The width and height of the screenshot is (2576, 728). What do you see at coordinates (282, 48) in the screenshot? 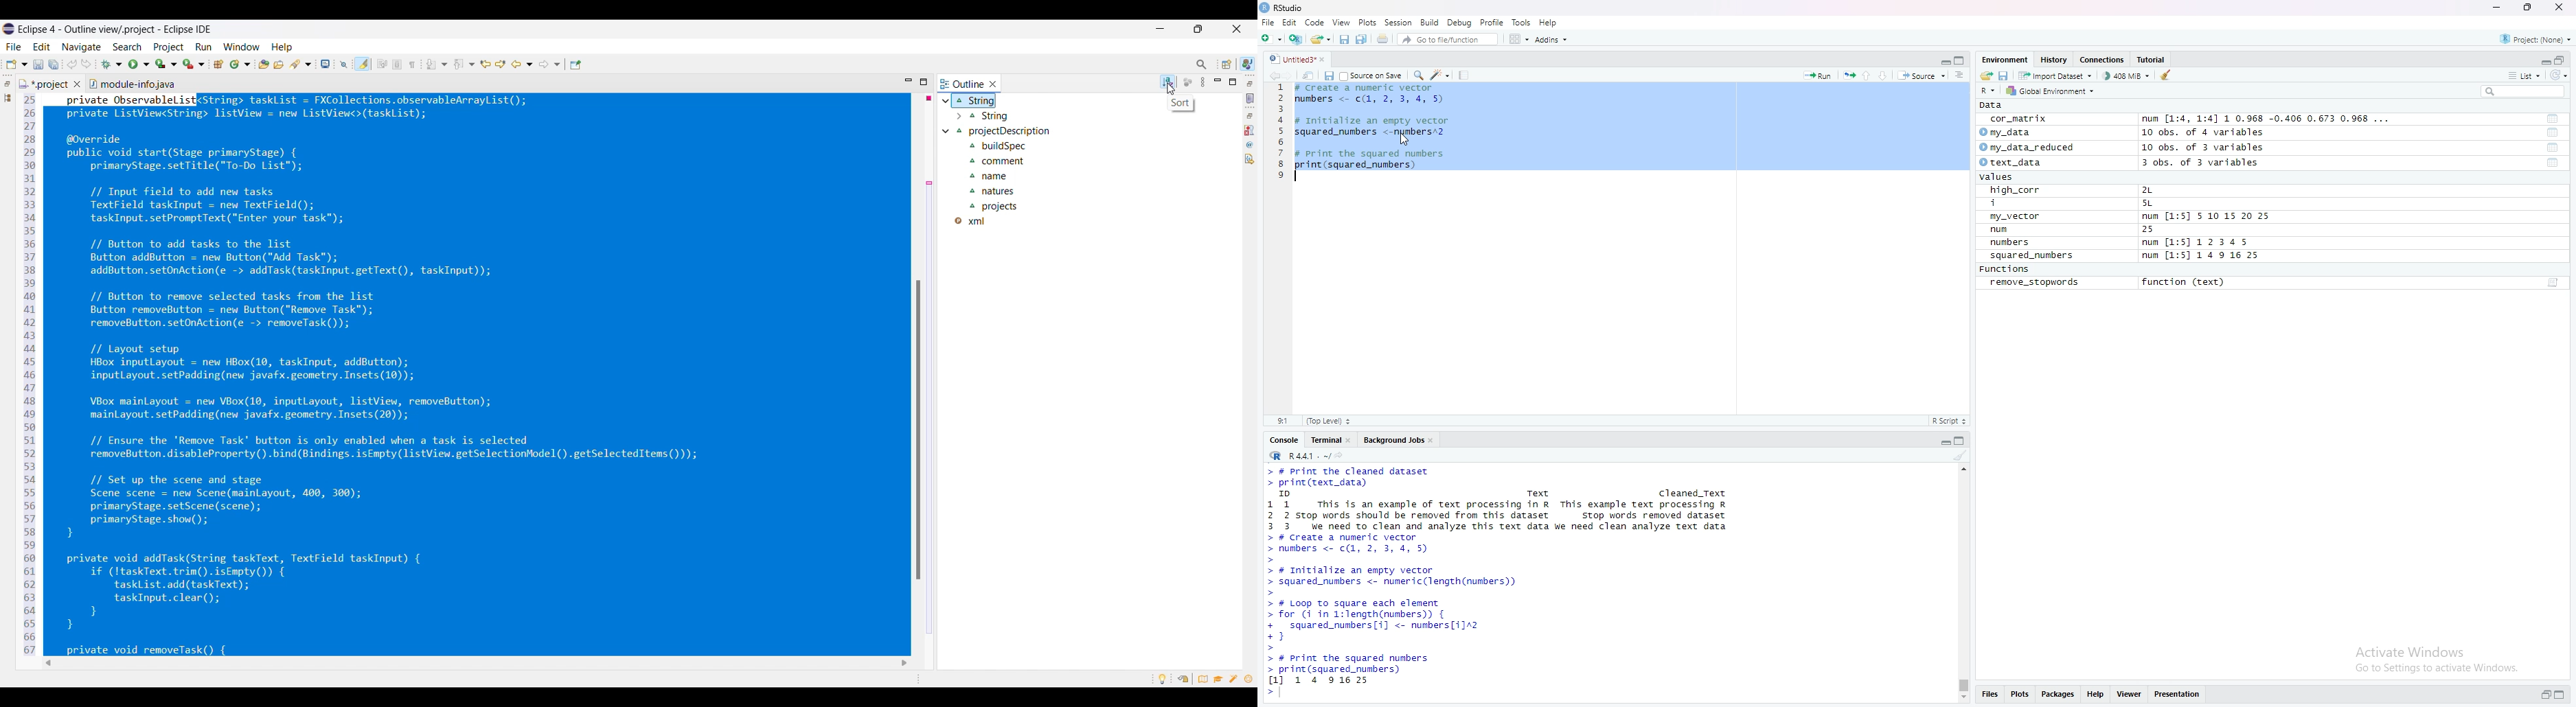
I see `Help menu` at bounding box center [282, 48].